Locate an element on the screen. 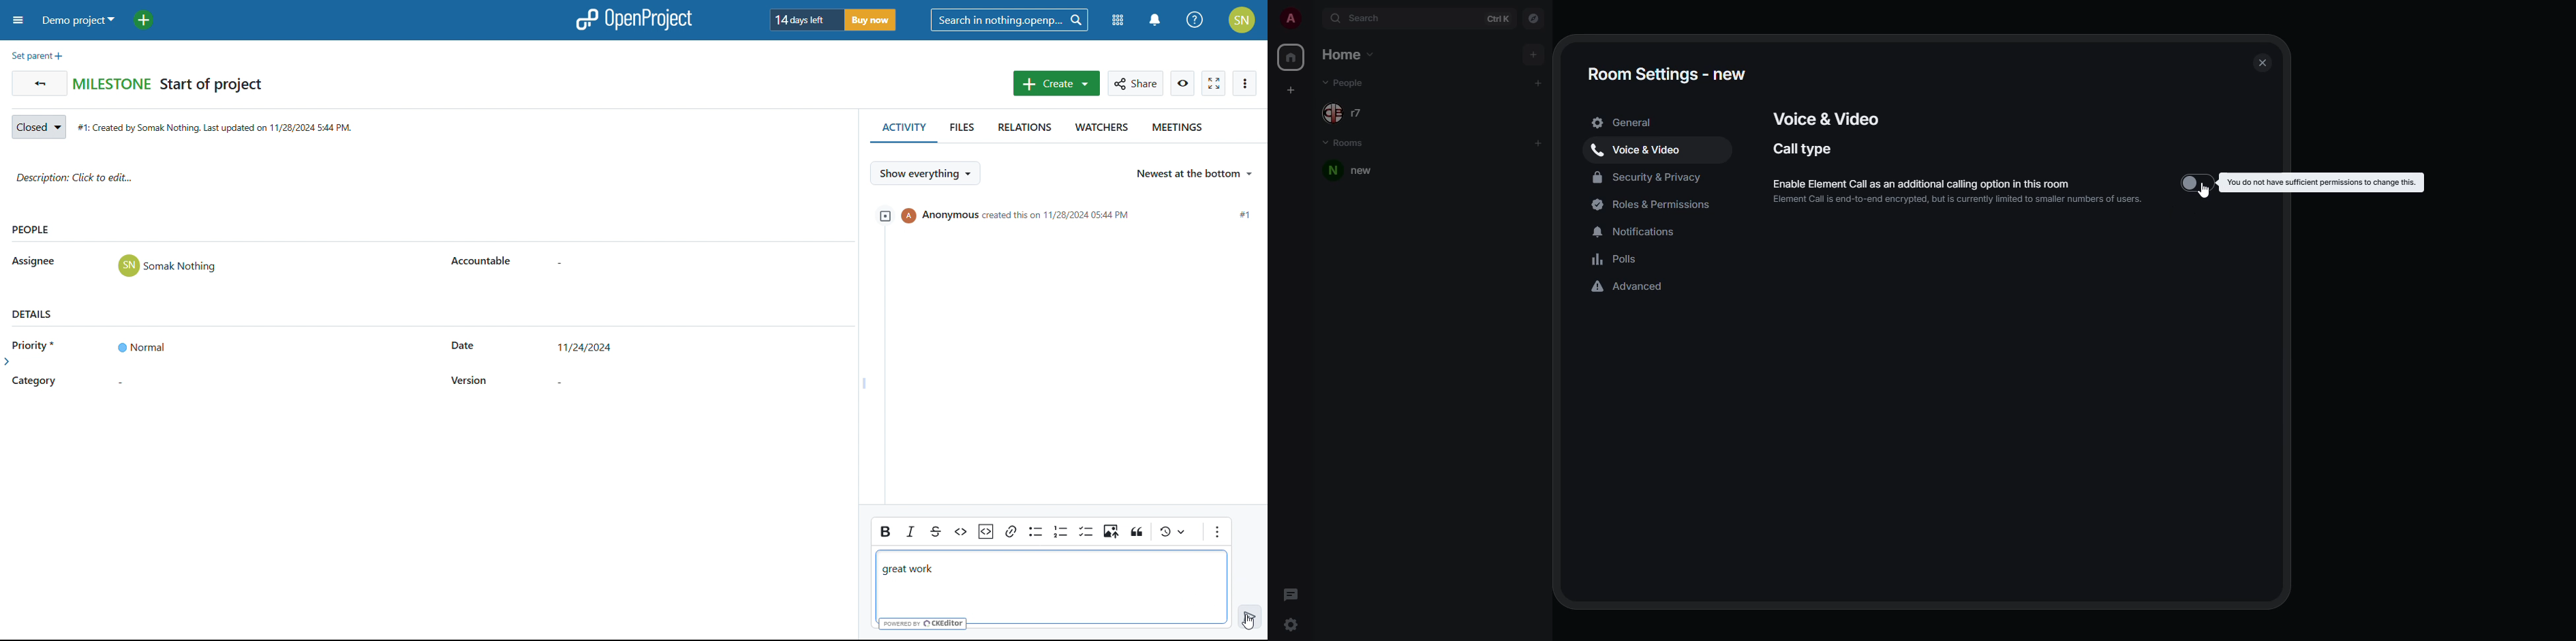  insert code snippet is located at coordinates (987, 531).